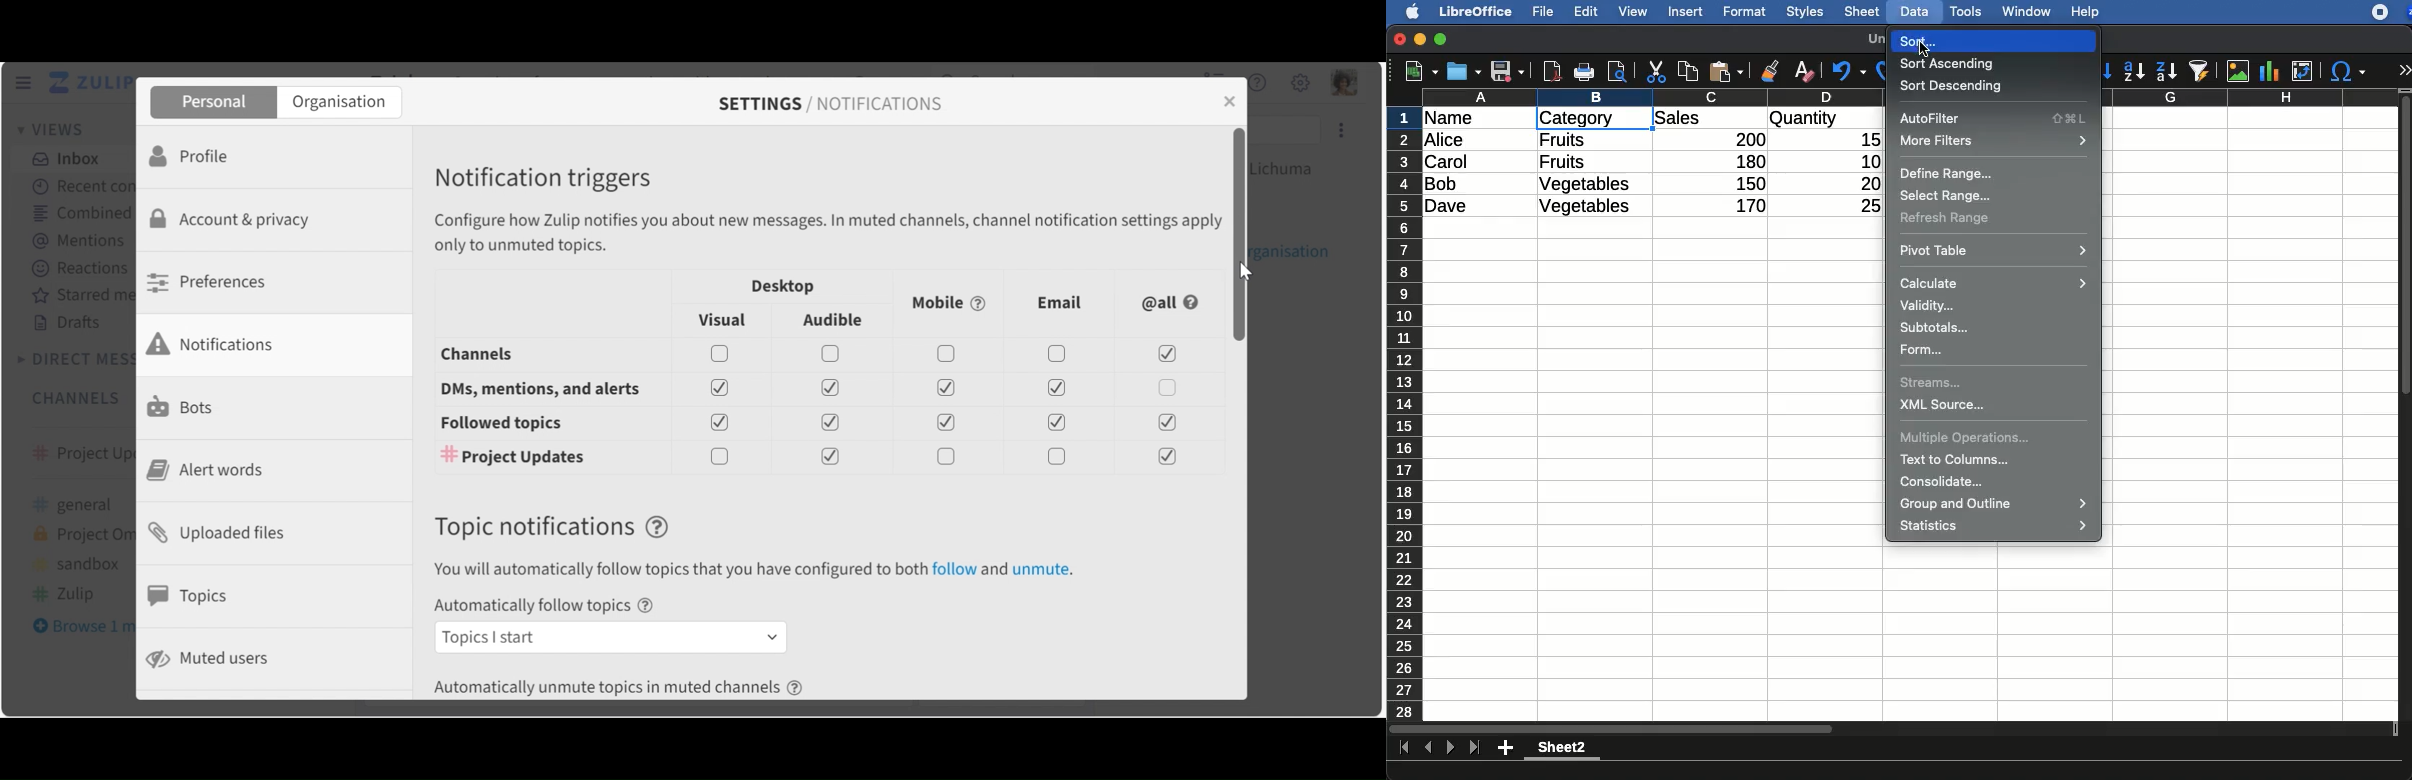  I want to click on Vegetables, so click(1586, 185).